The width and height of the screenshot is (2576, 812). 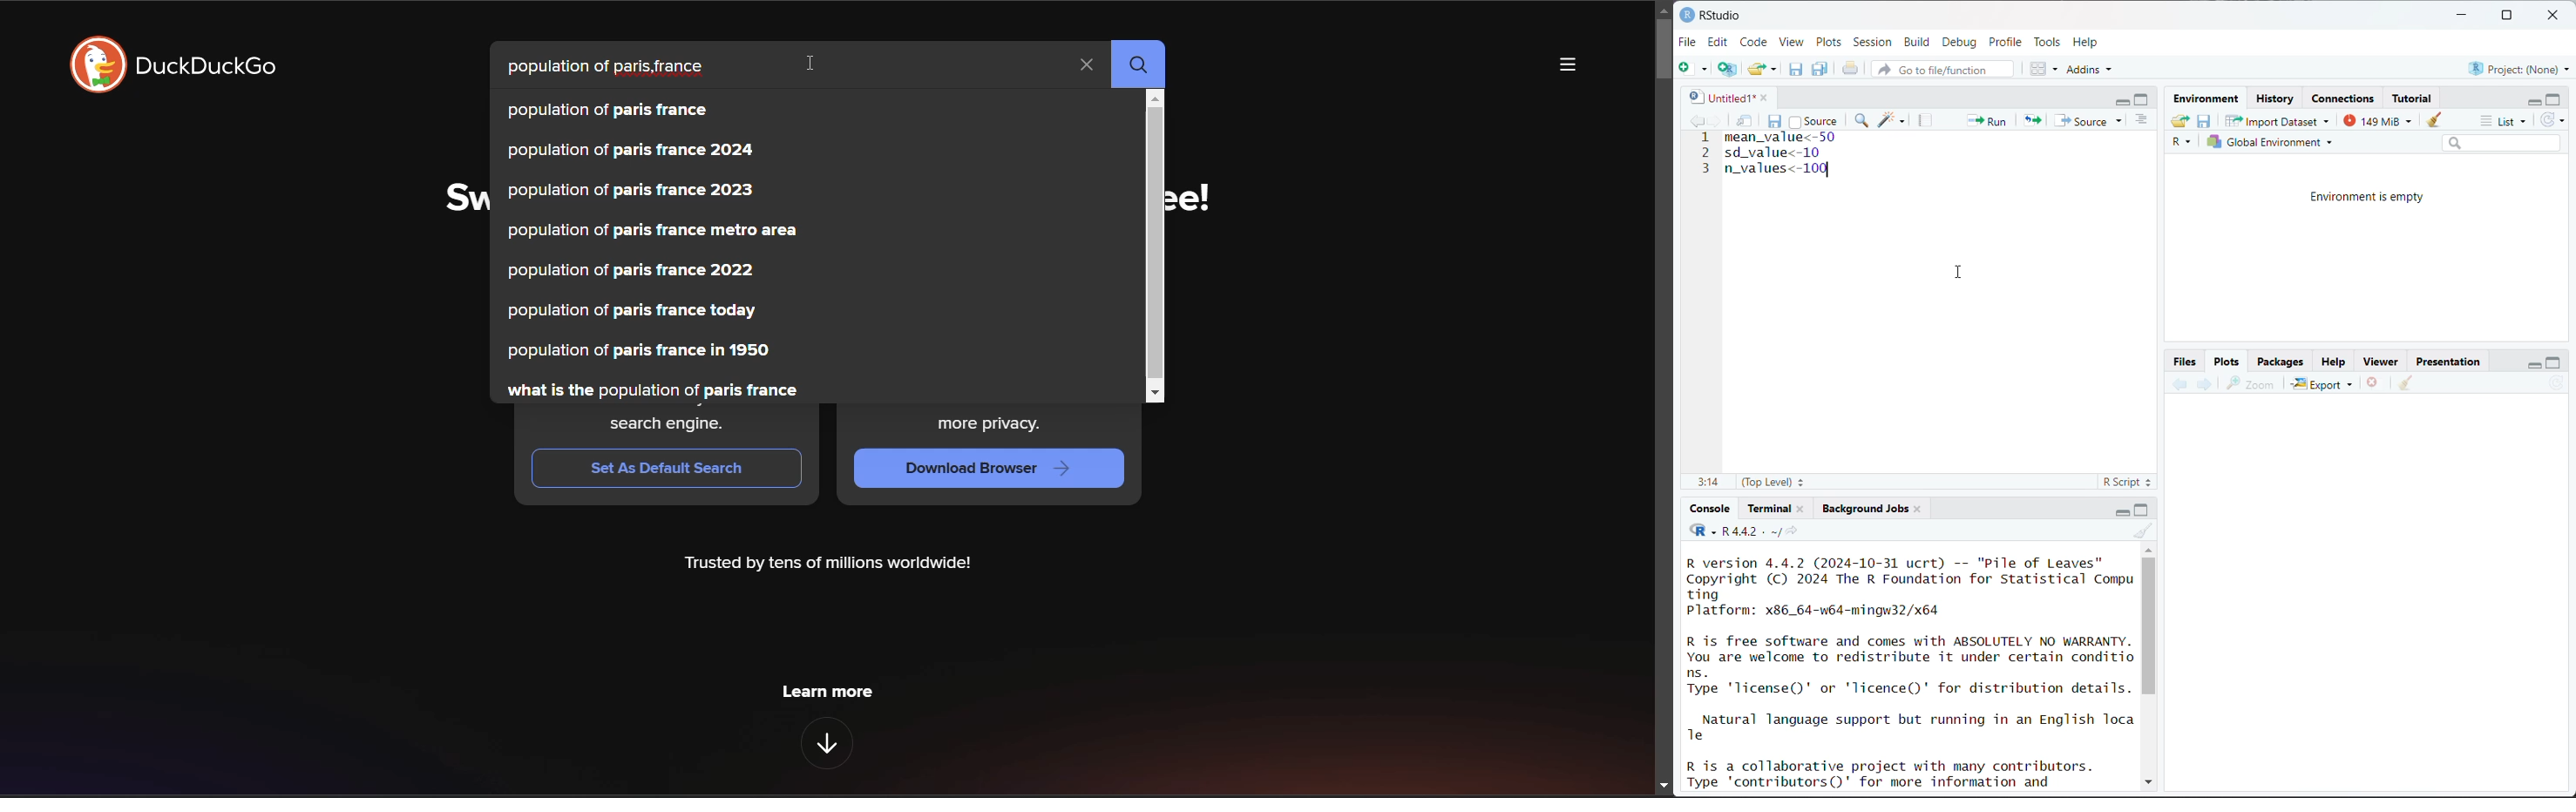 What do you see at coordinates (2186, 361) in the screenshot?
I see `` at bounding box center [2186, 361].